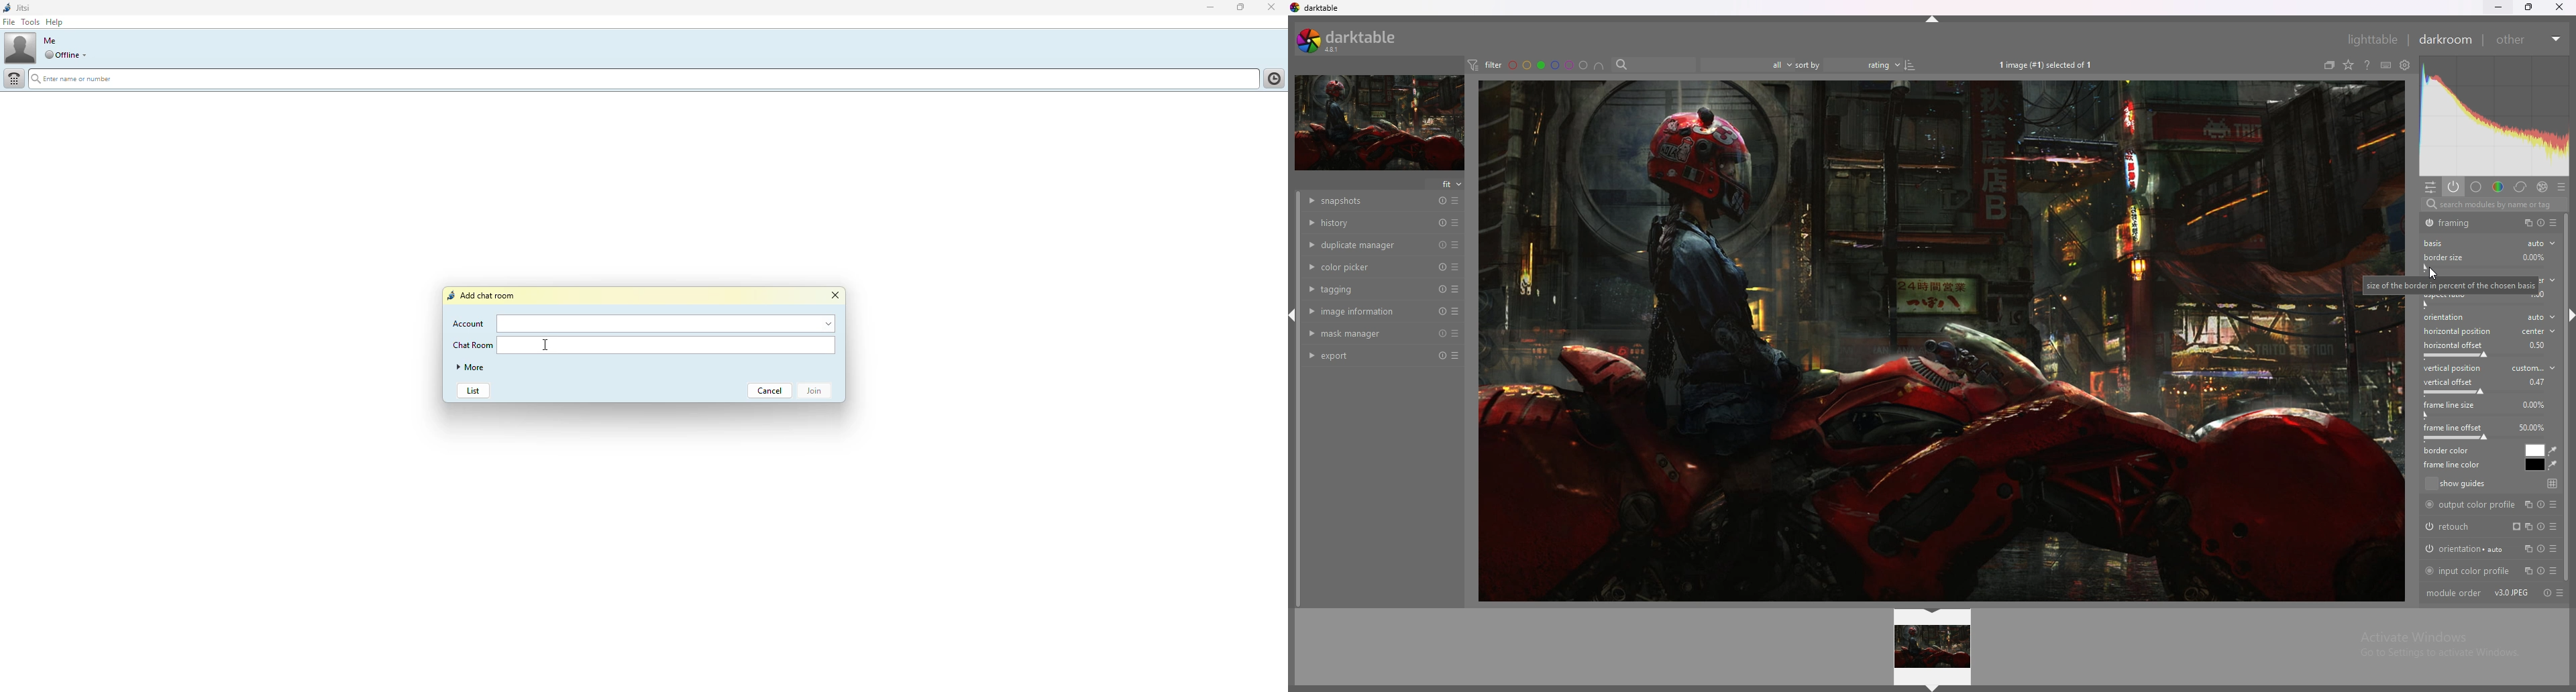  Describe the element at coordinates (2531, 428) in the screenshot. I see `percentage` at that location.